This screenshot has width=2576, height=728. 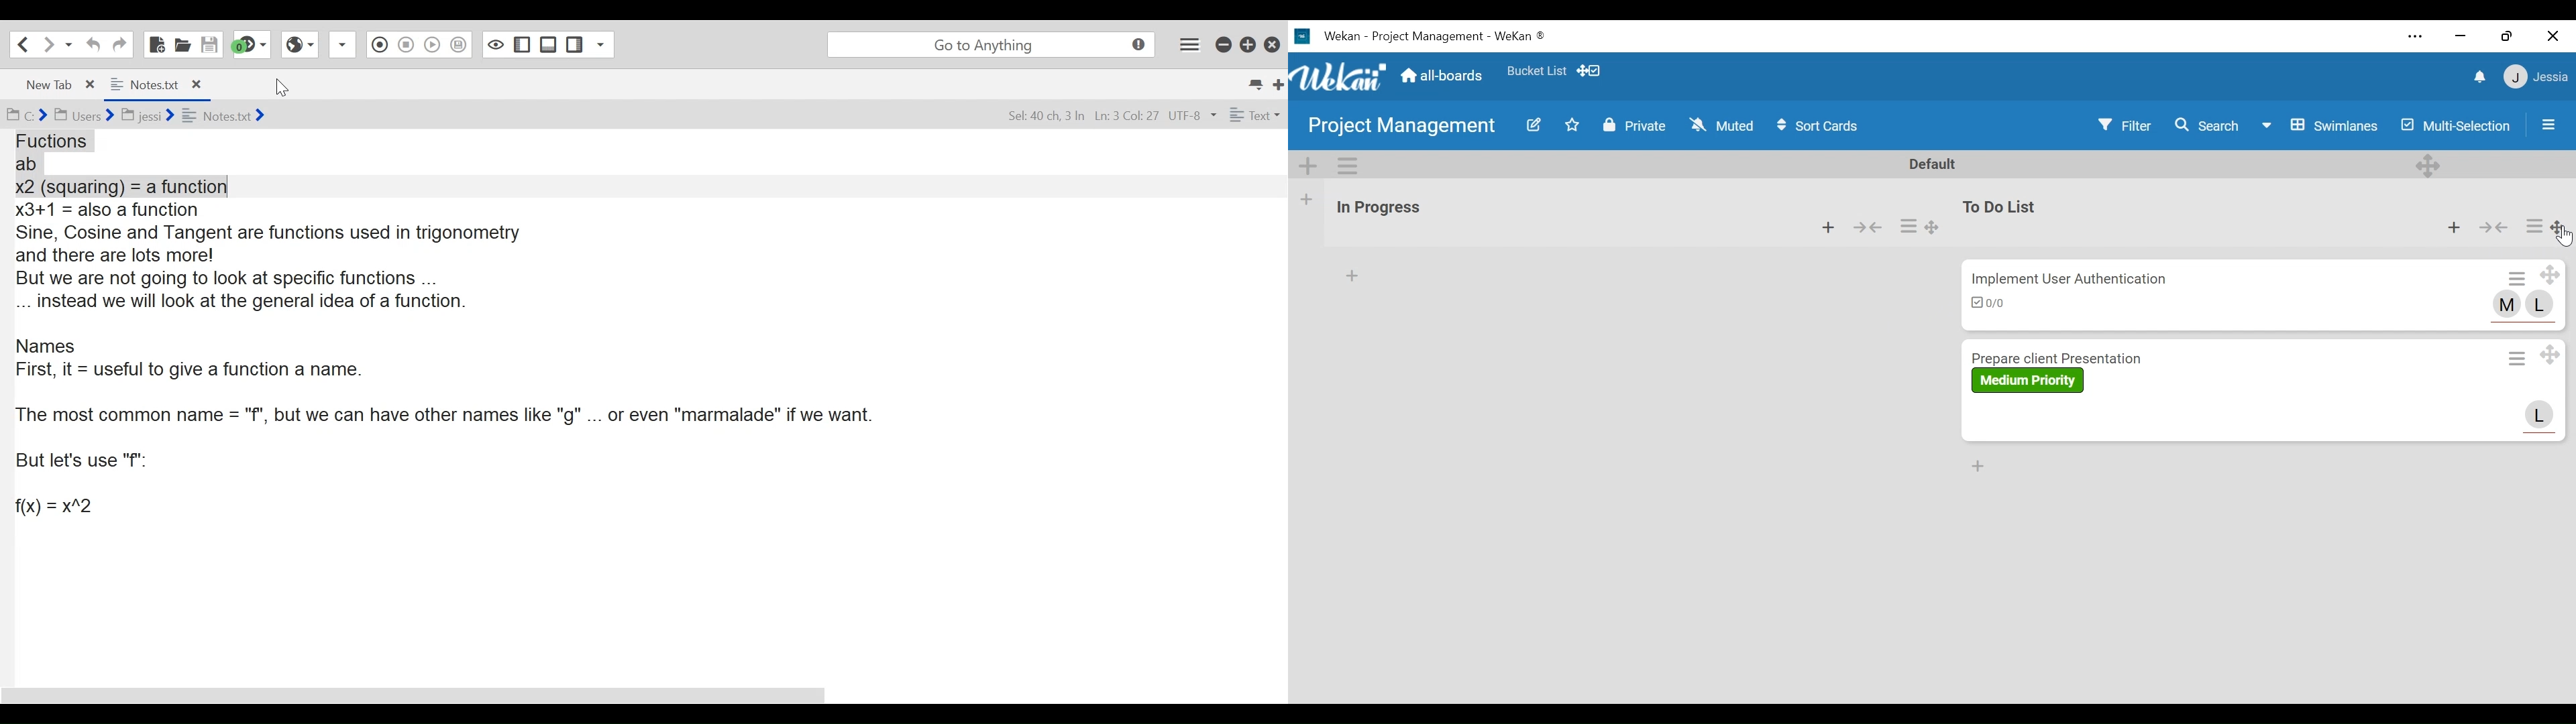 What do you see at coordinates (2506, 36) in the screenshot?
I see `restore` at bounding box center [2506, 36].